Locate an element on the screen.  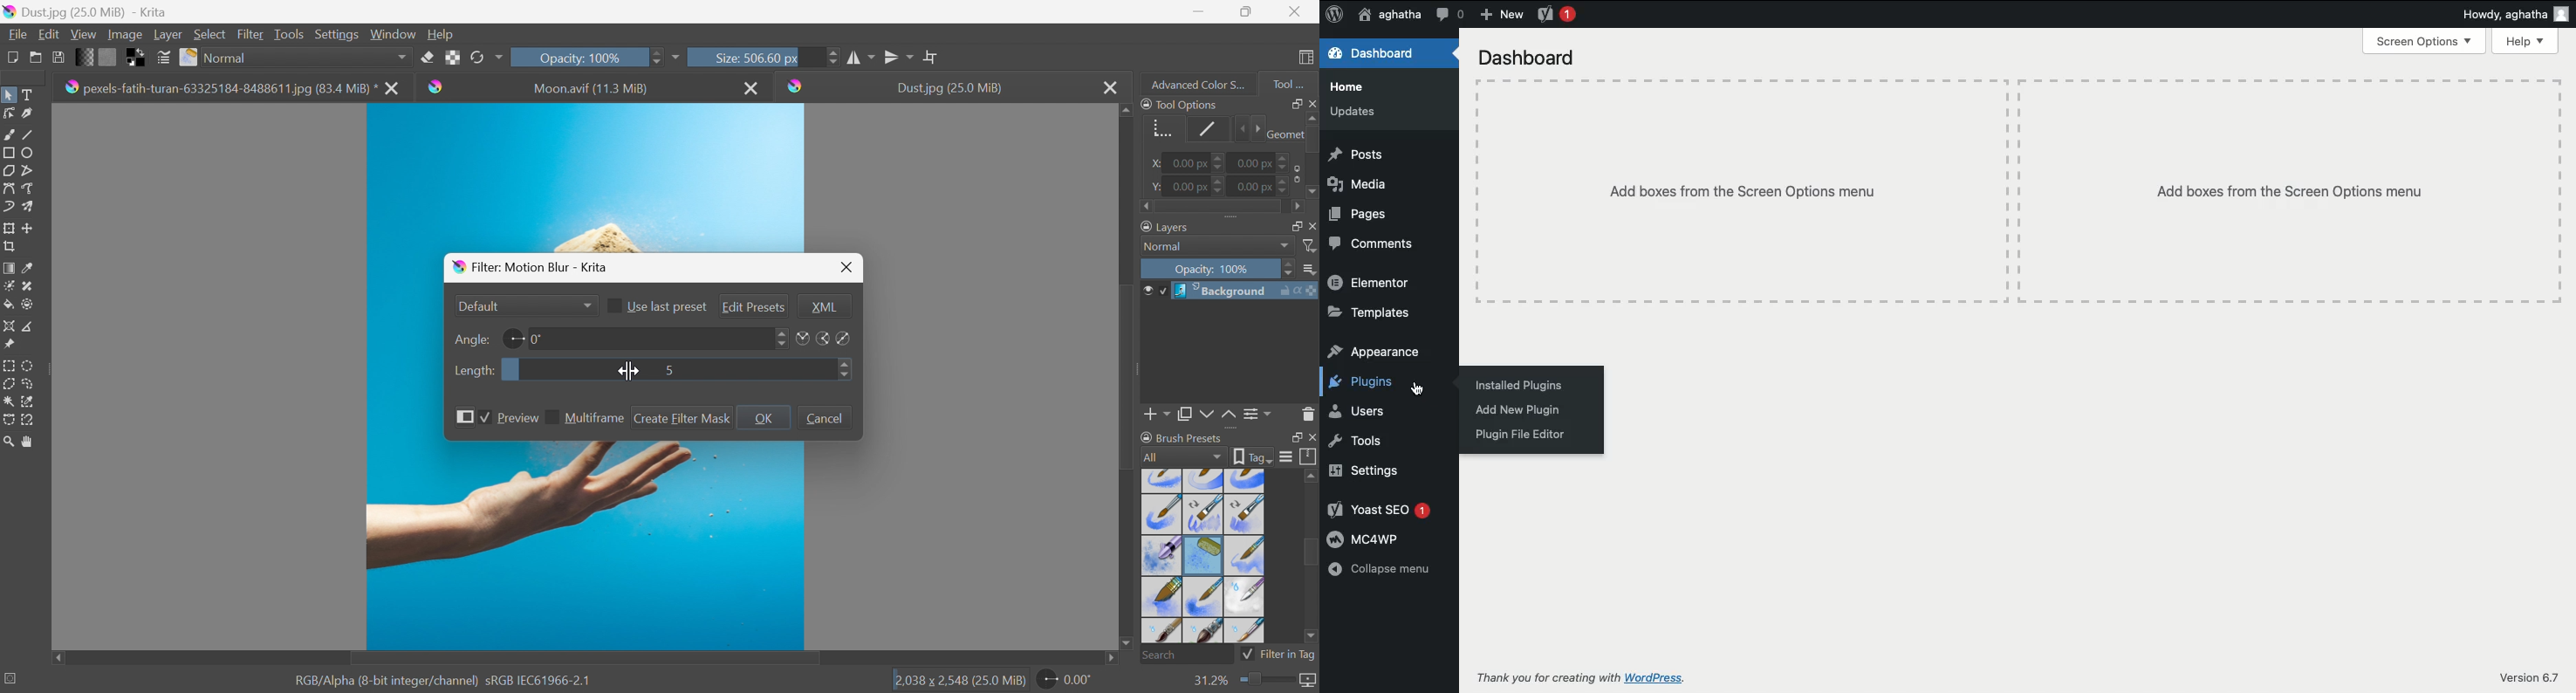
Filter is located at coordinates (252, 34).